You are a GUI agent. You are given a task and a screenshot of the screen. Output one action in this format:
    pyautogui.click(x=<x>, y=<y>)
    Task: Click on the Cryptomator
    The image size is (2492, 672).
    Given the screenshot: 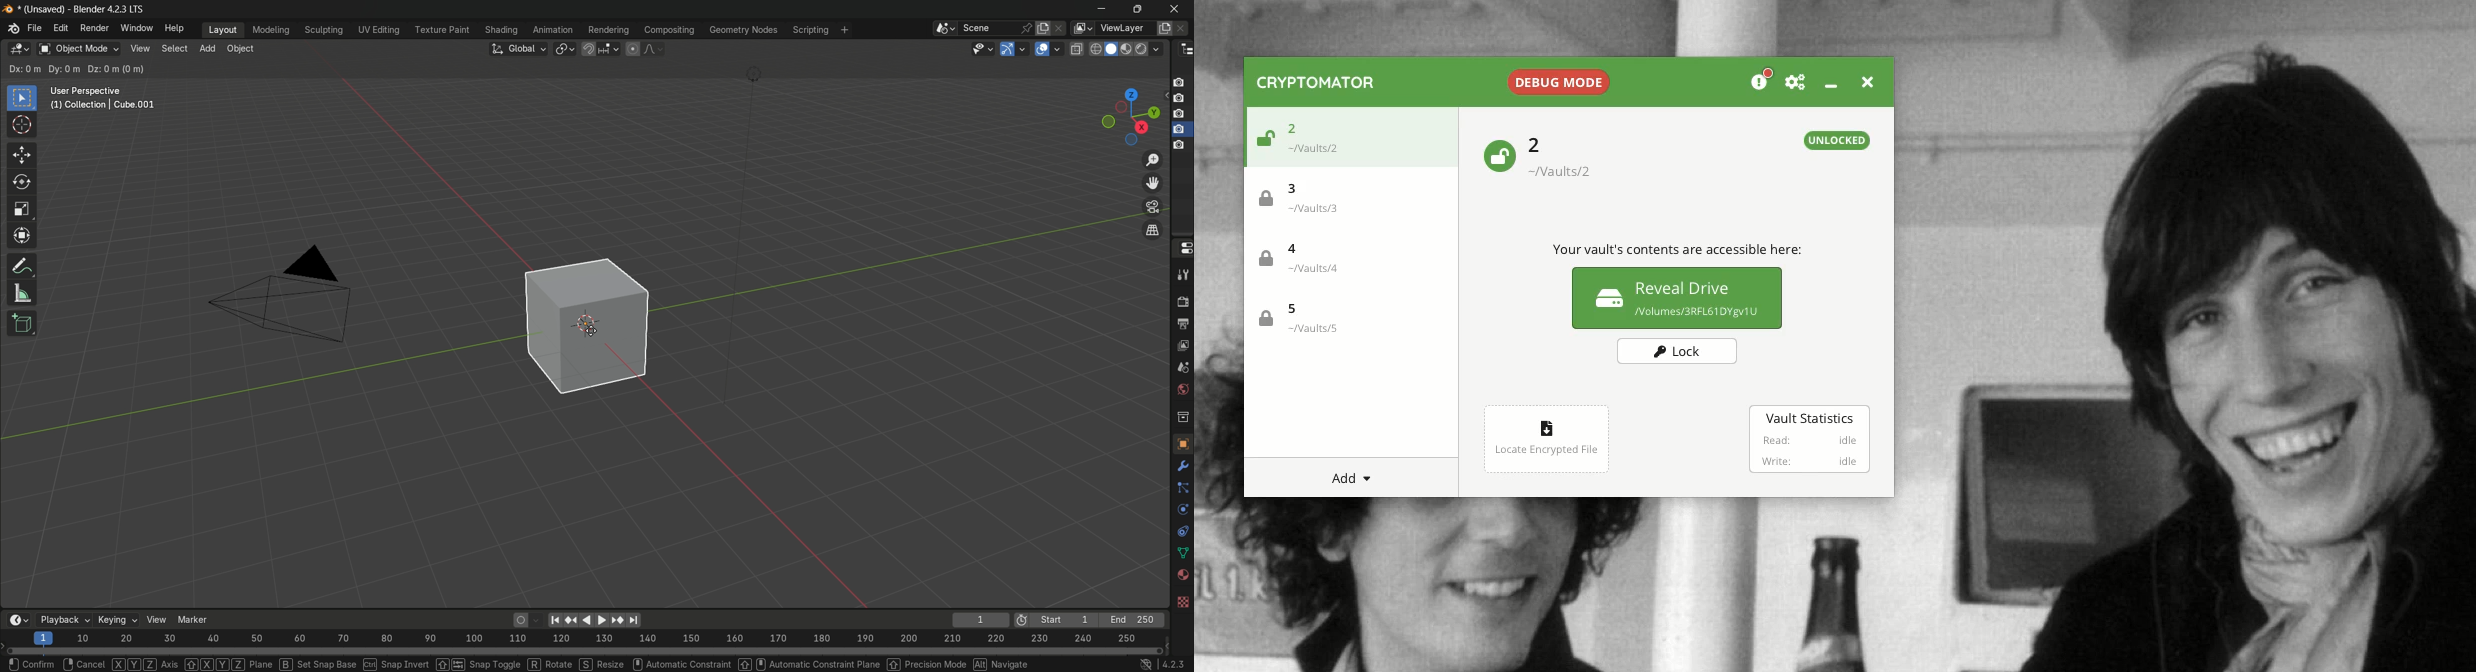 What is the action you would take?
    pyautogui.click(x=1317, y=82)
    